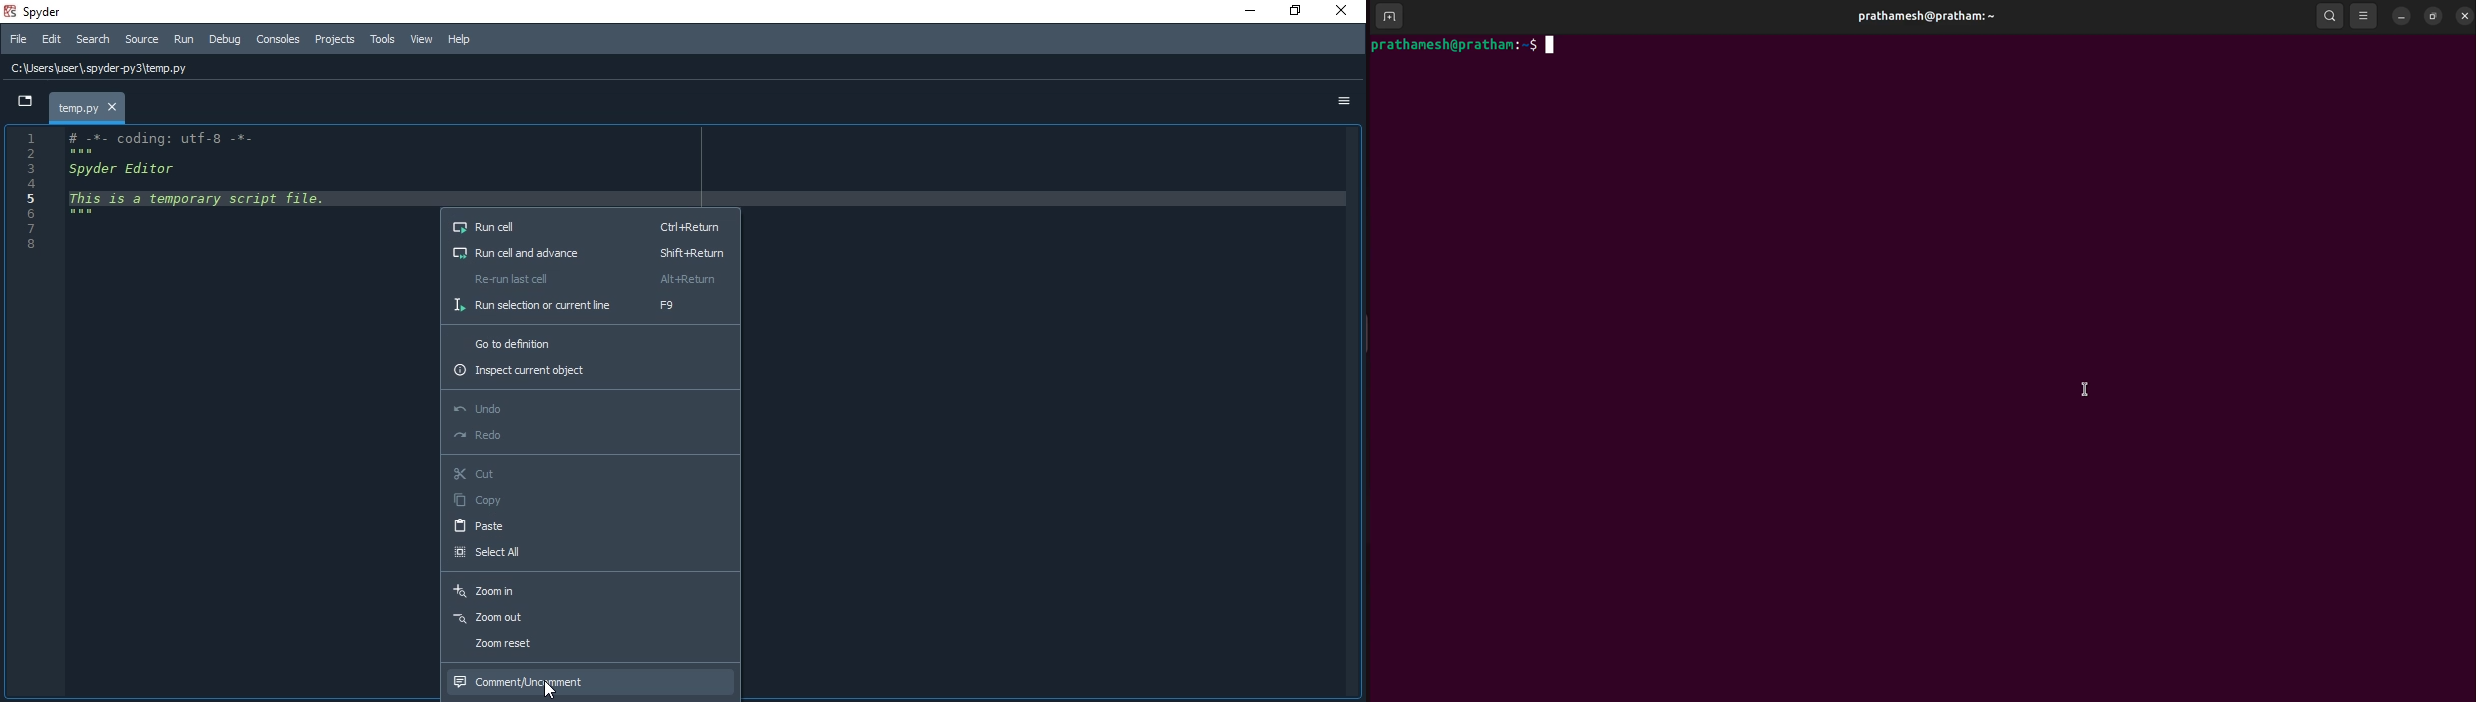 This screenshot has height=728, width=2492. Describe the element at coordinates (591, 500) in the screenshot. I see `Copy` at that location.